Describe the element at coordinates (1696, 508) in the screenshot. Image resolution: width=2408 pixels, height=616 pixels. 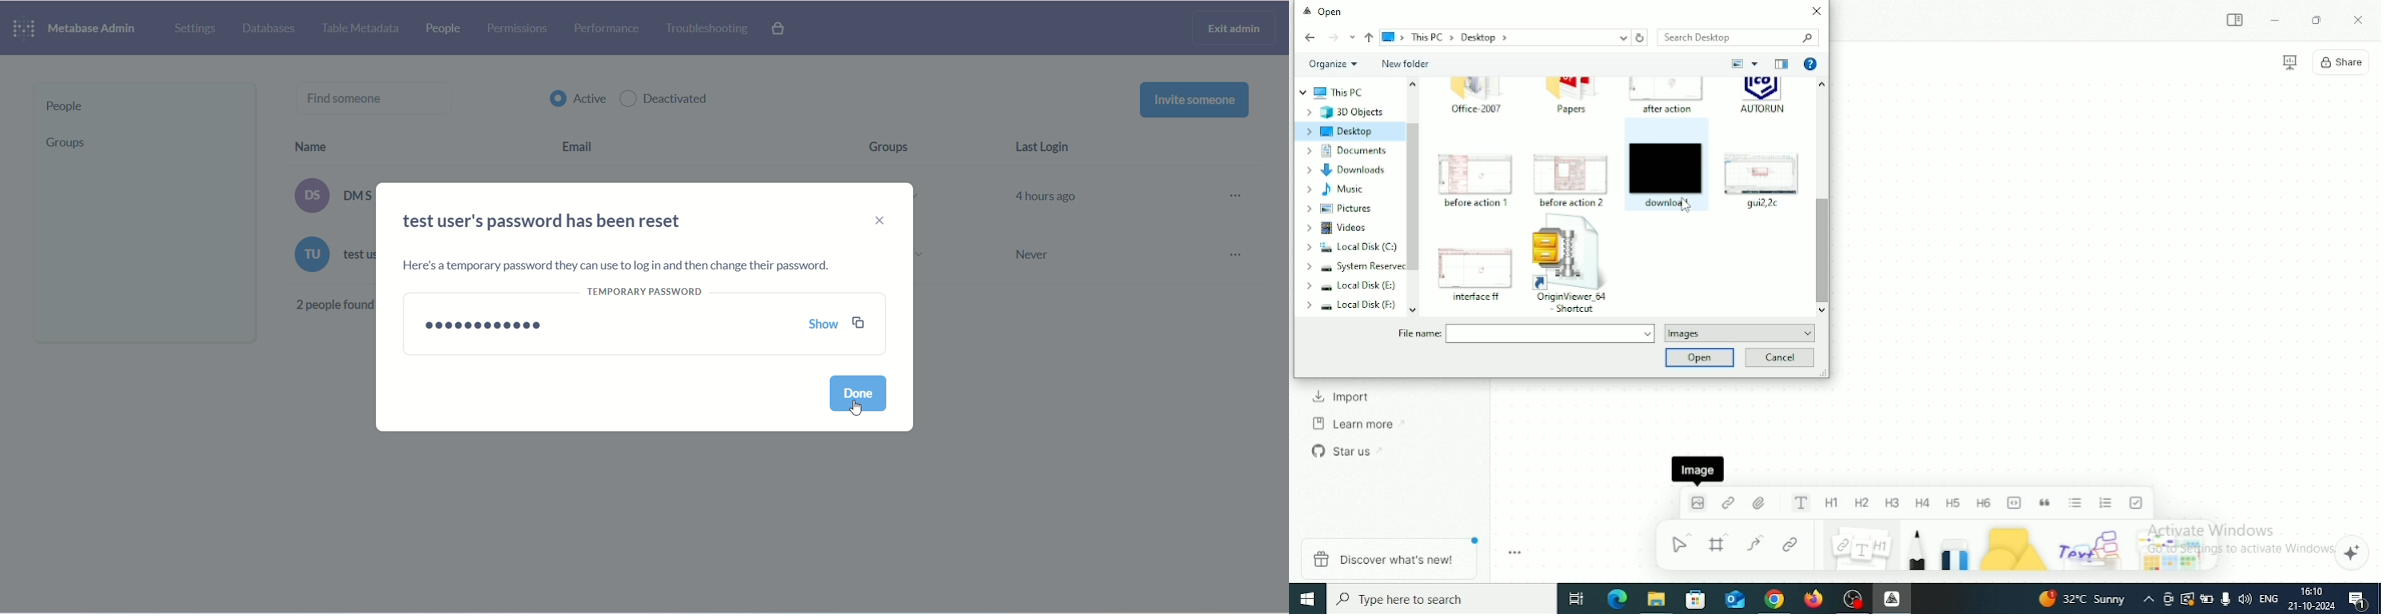
I see `Image` at that location.